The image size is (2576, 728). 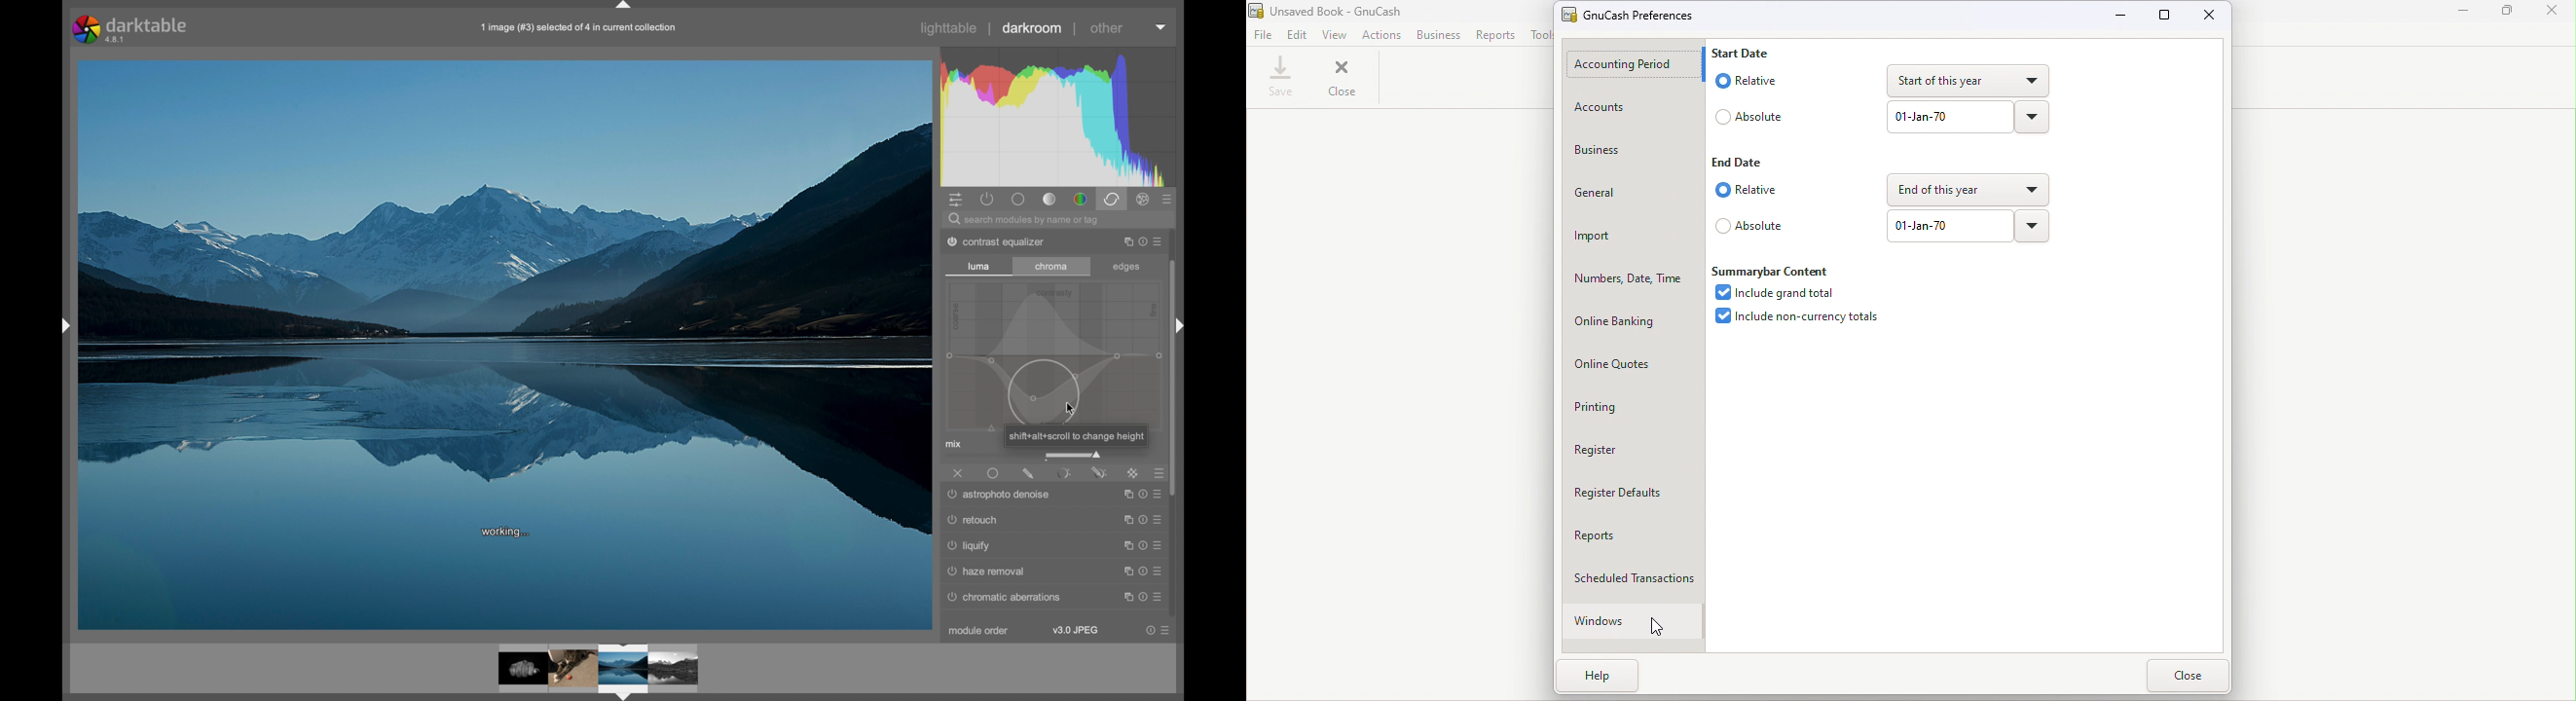 I want to click on lighttable, so click(x=950, y=28).